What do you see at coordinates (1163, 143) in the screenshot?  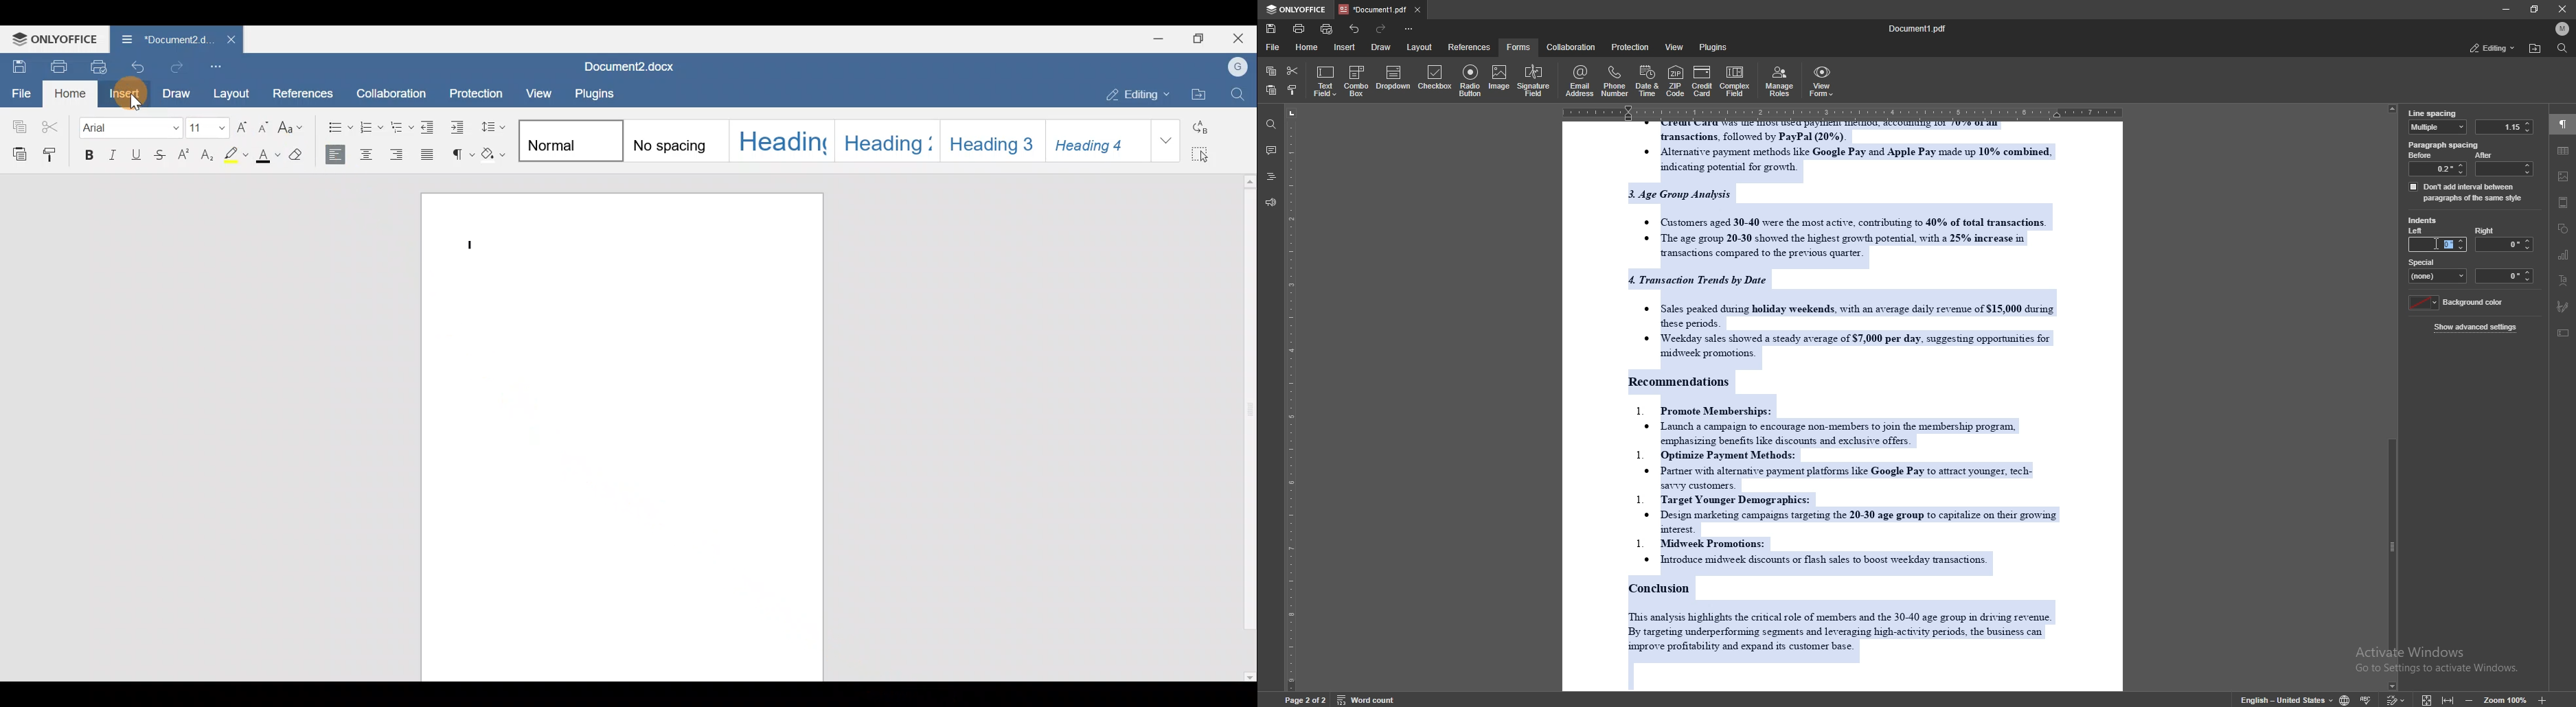 I see `More` at bounding box center [1163, 143].